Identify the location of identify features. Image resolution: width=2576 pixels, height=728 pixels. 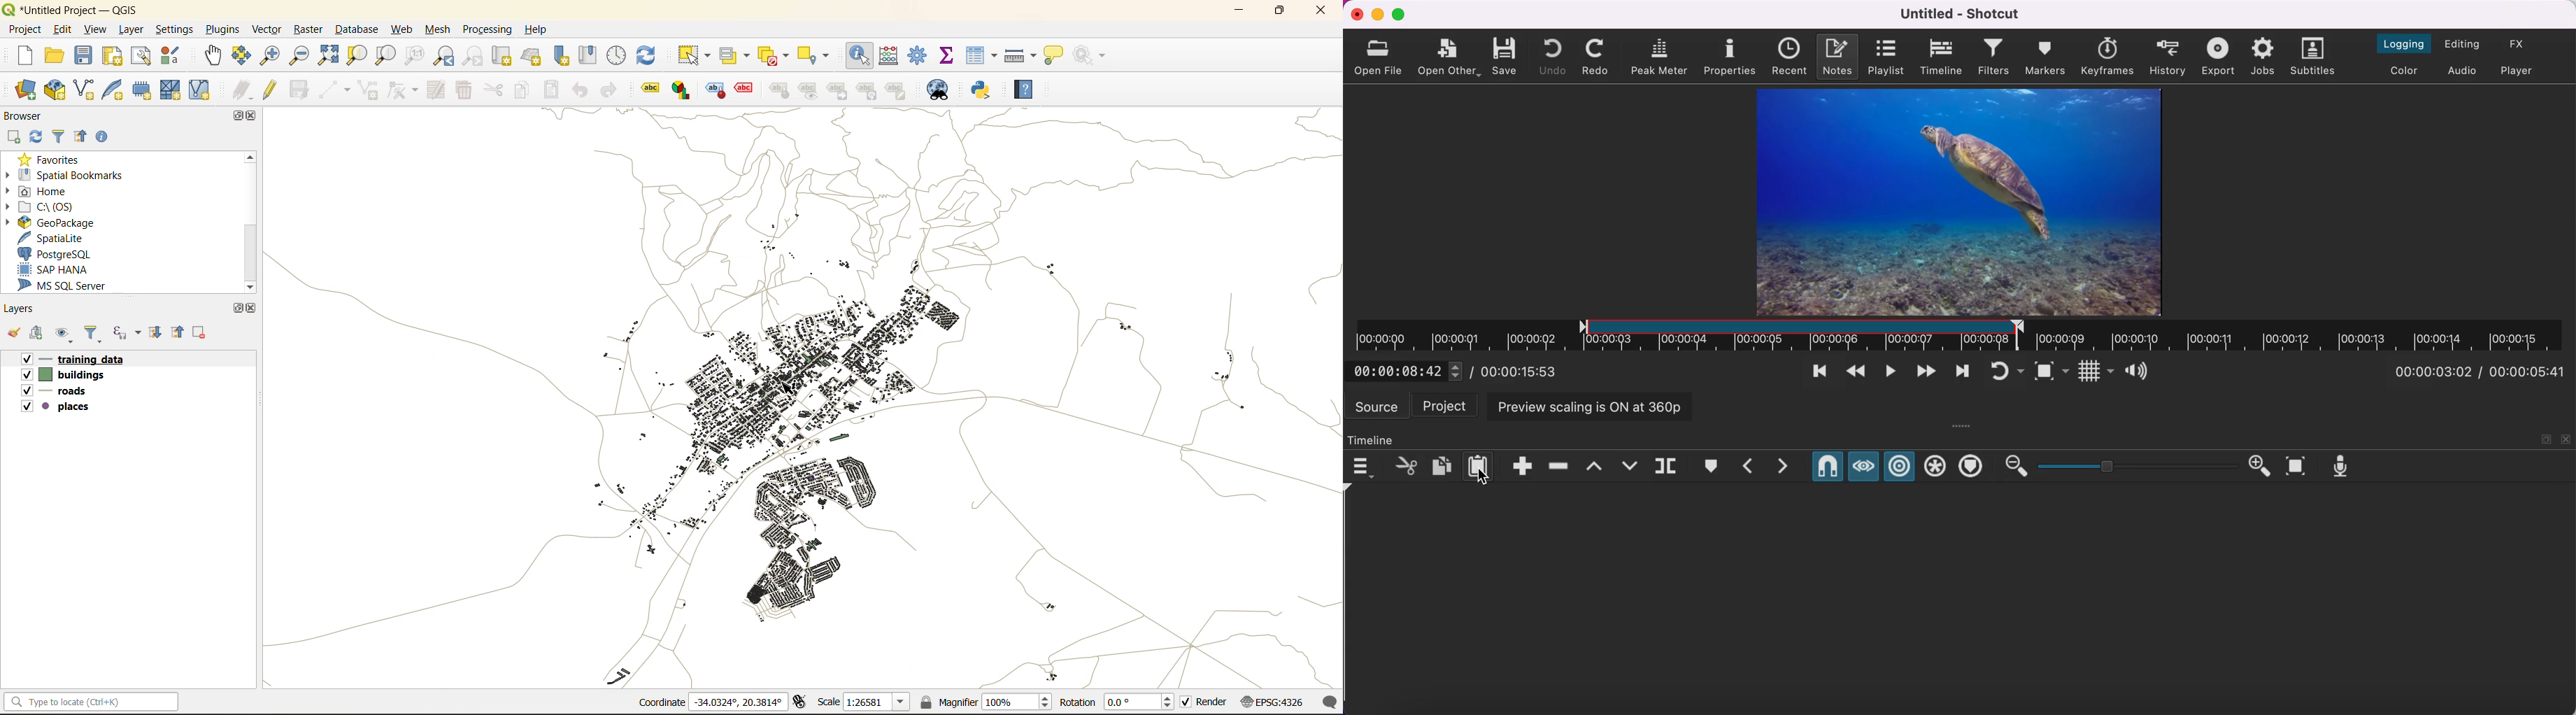
(860, 52).